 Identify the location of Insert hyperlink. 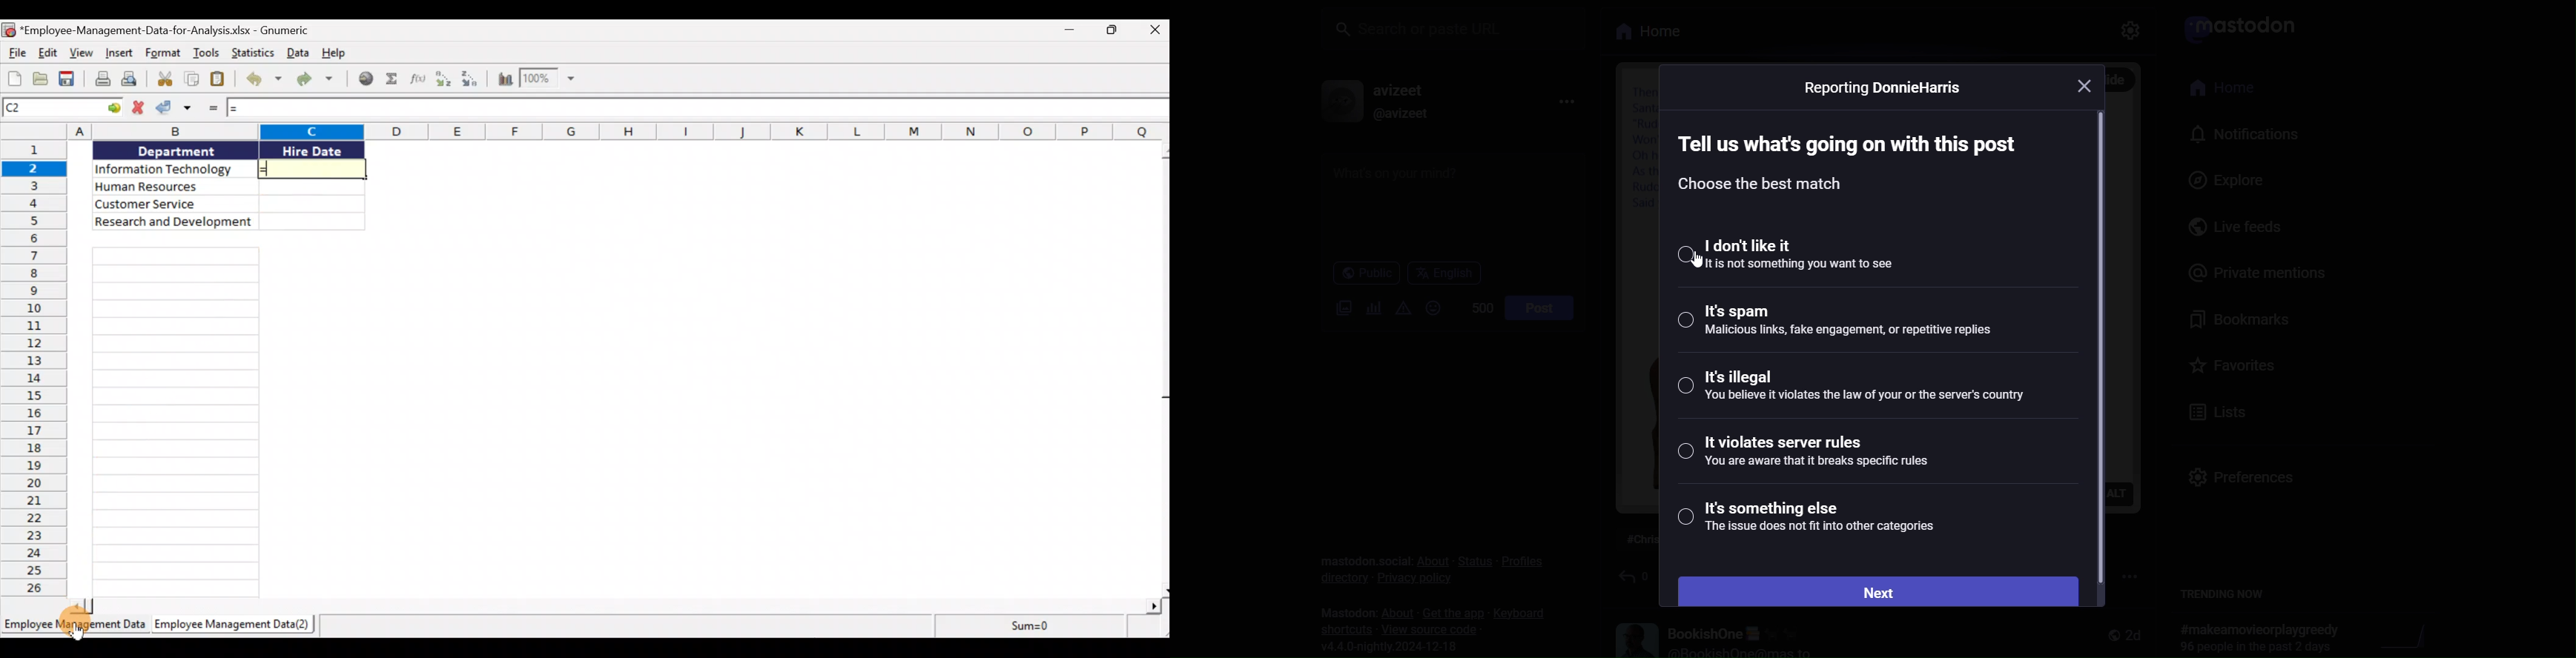
(368, 77).